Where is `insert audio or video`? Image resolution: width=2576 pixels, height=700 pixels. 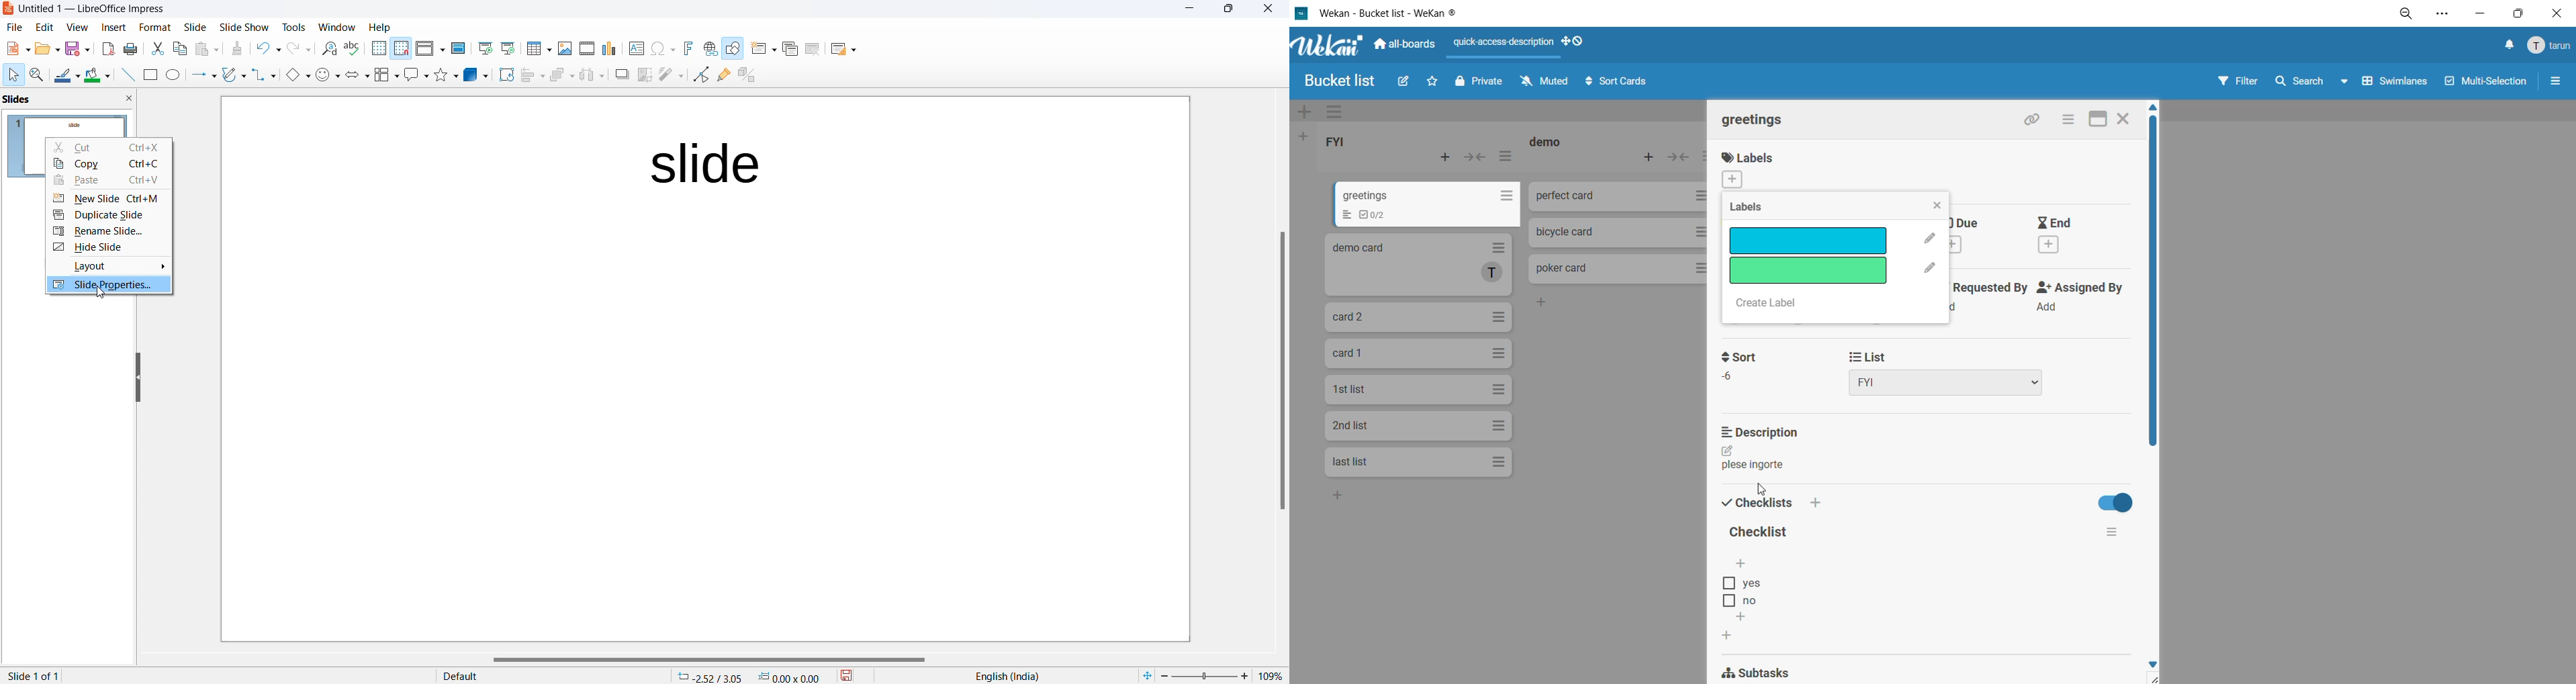
insert audio or video is located at coordinates (586, 49).